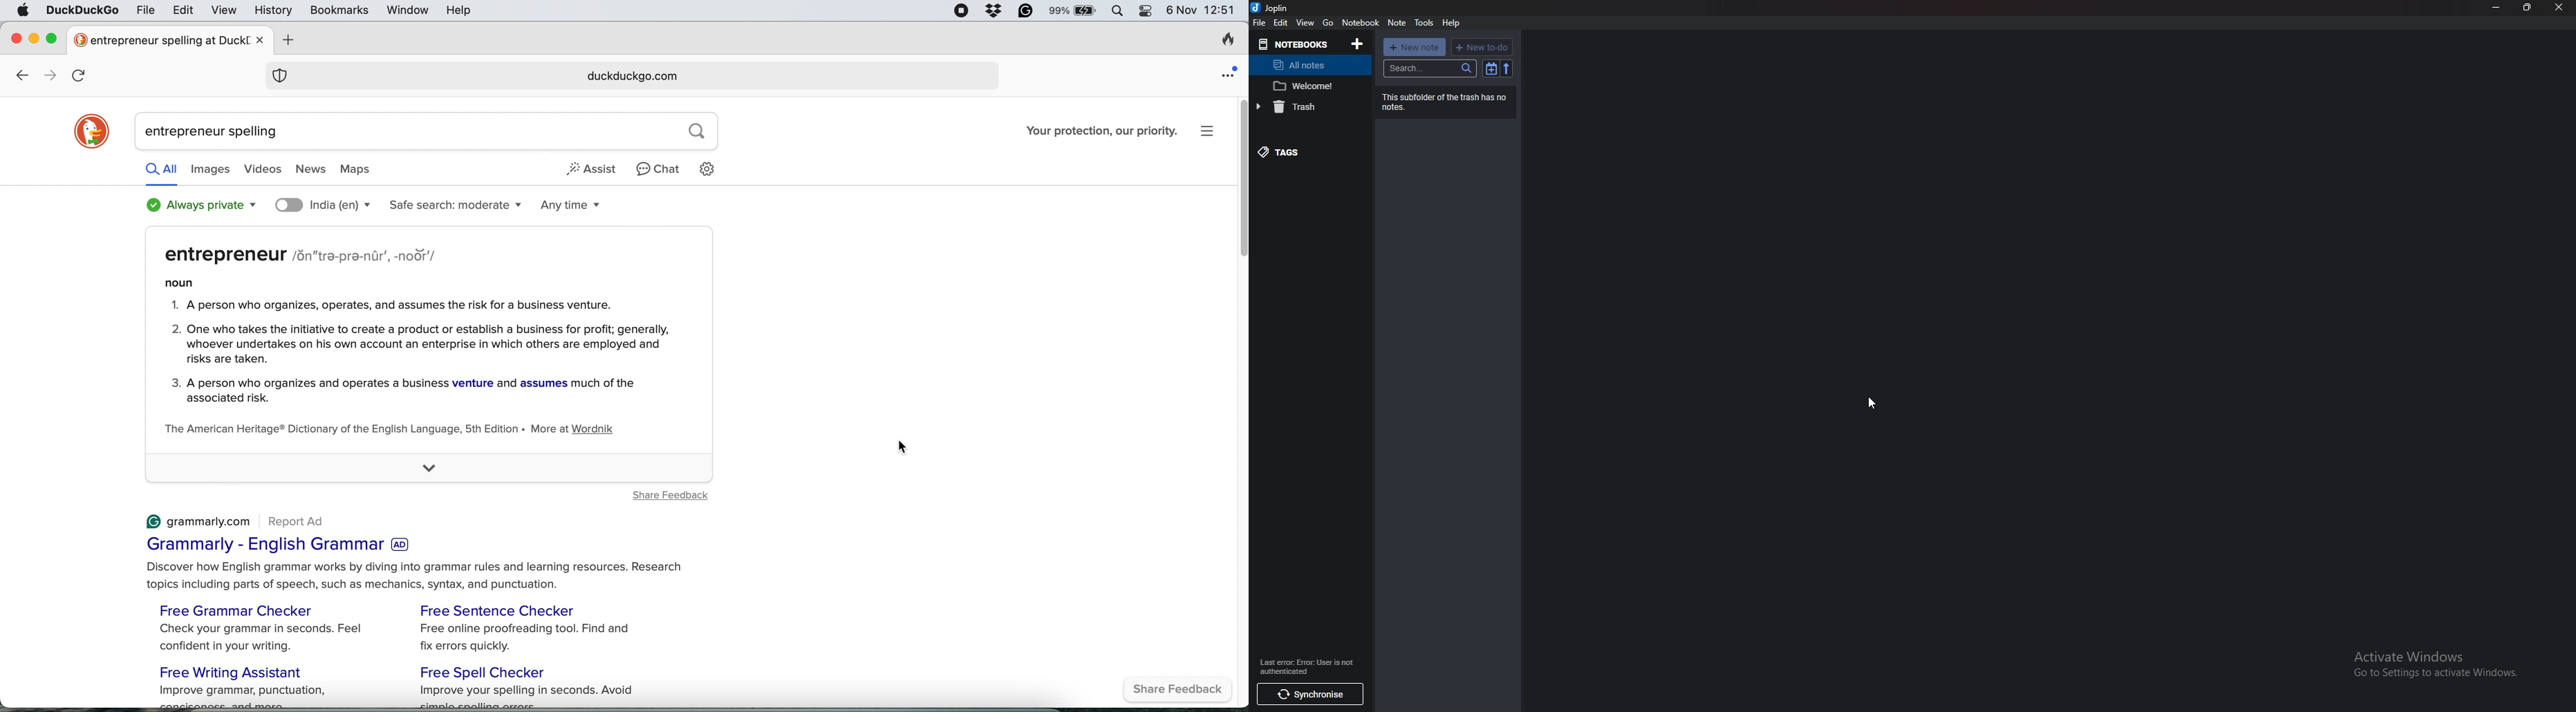  Describe the element at coordinates (409, 603) in the screenshot. I see `(© grammarly.com Report Ad
Grammarly - English Grammar
Discover how English grammar works by diving into grammar rules and learning resources. Research
topics including parts of speech, such as mechanics, syntax, and punctuation.
Free Grammar Checker Free Sentence Checker
Check your grammar in seconds. Feel Free online proofreading tool. Find and
confident in your writing. fix errors quickly.
Free Writing Assistant Free Spell Checker
Improve grammar, punctuation, Improve your spelling in seconds. Avoid` at that location.